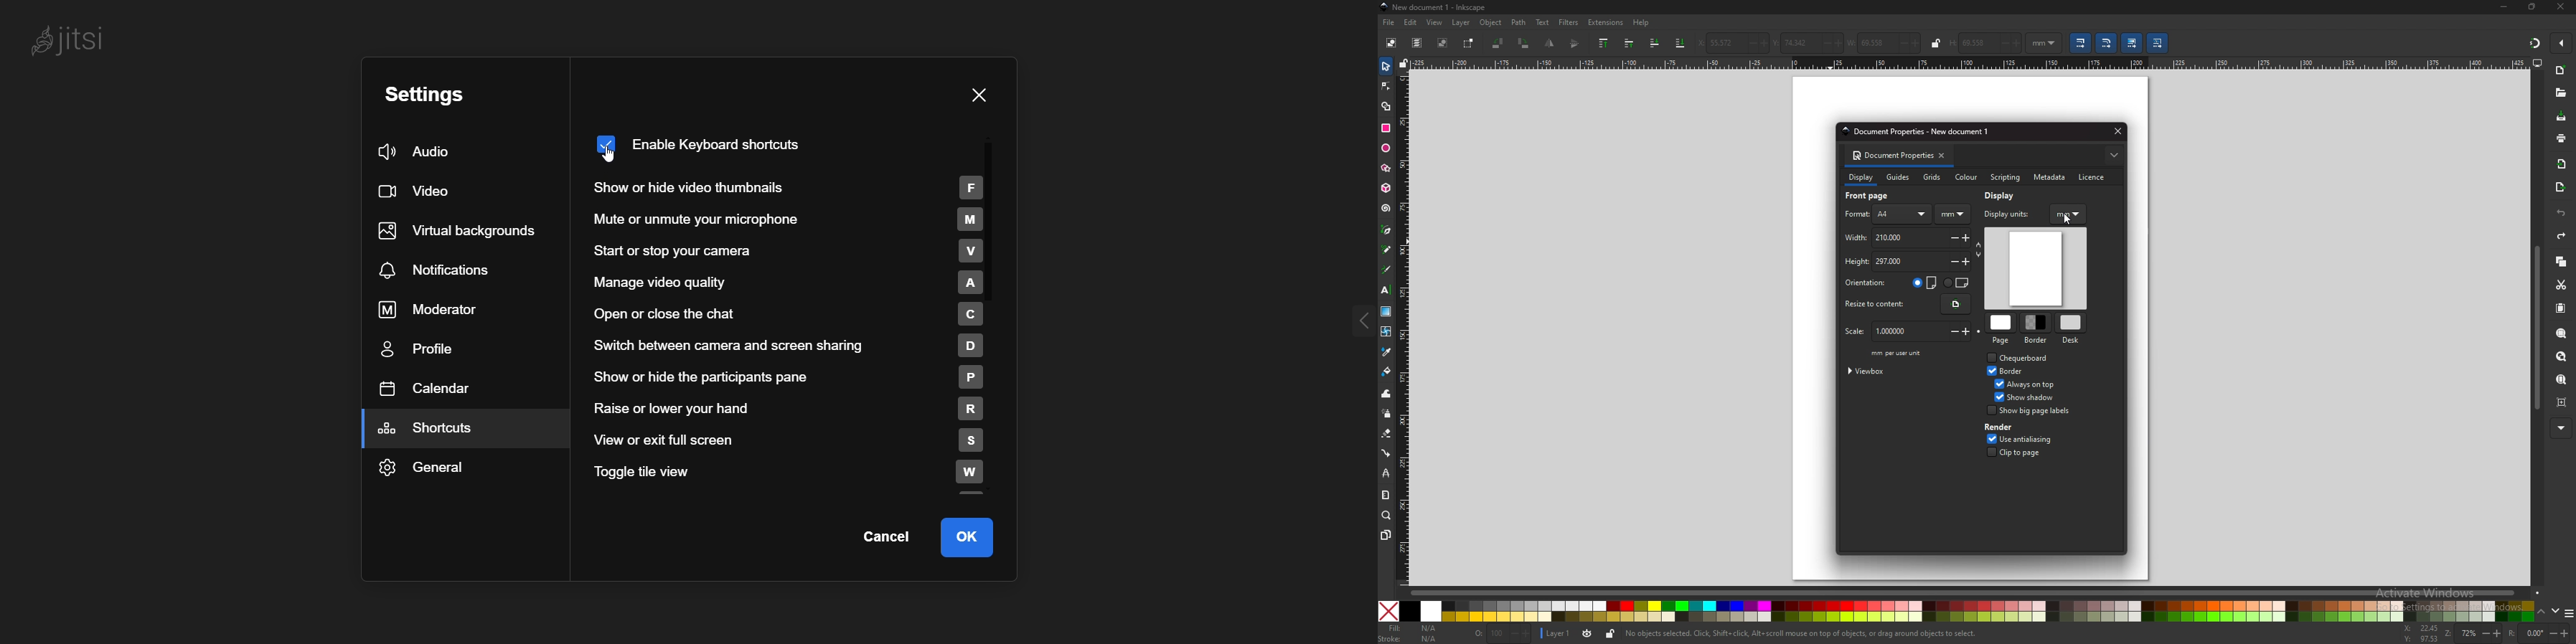 This screenshot has height=644, width=2576. What do you see at coordinates (2525, 634) in the screenshot?
I see `rotation` at bounding box center [2525, 634].